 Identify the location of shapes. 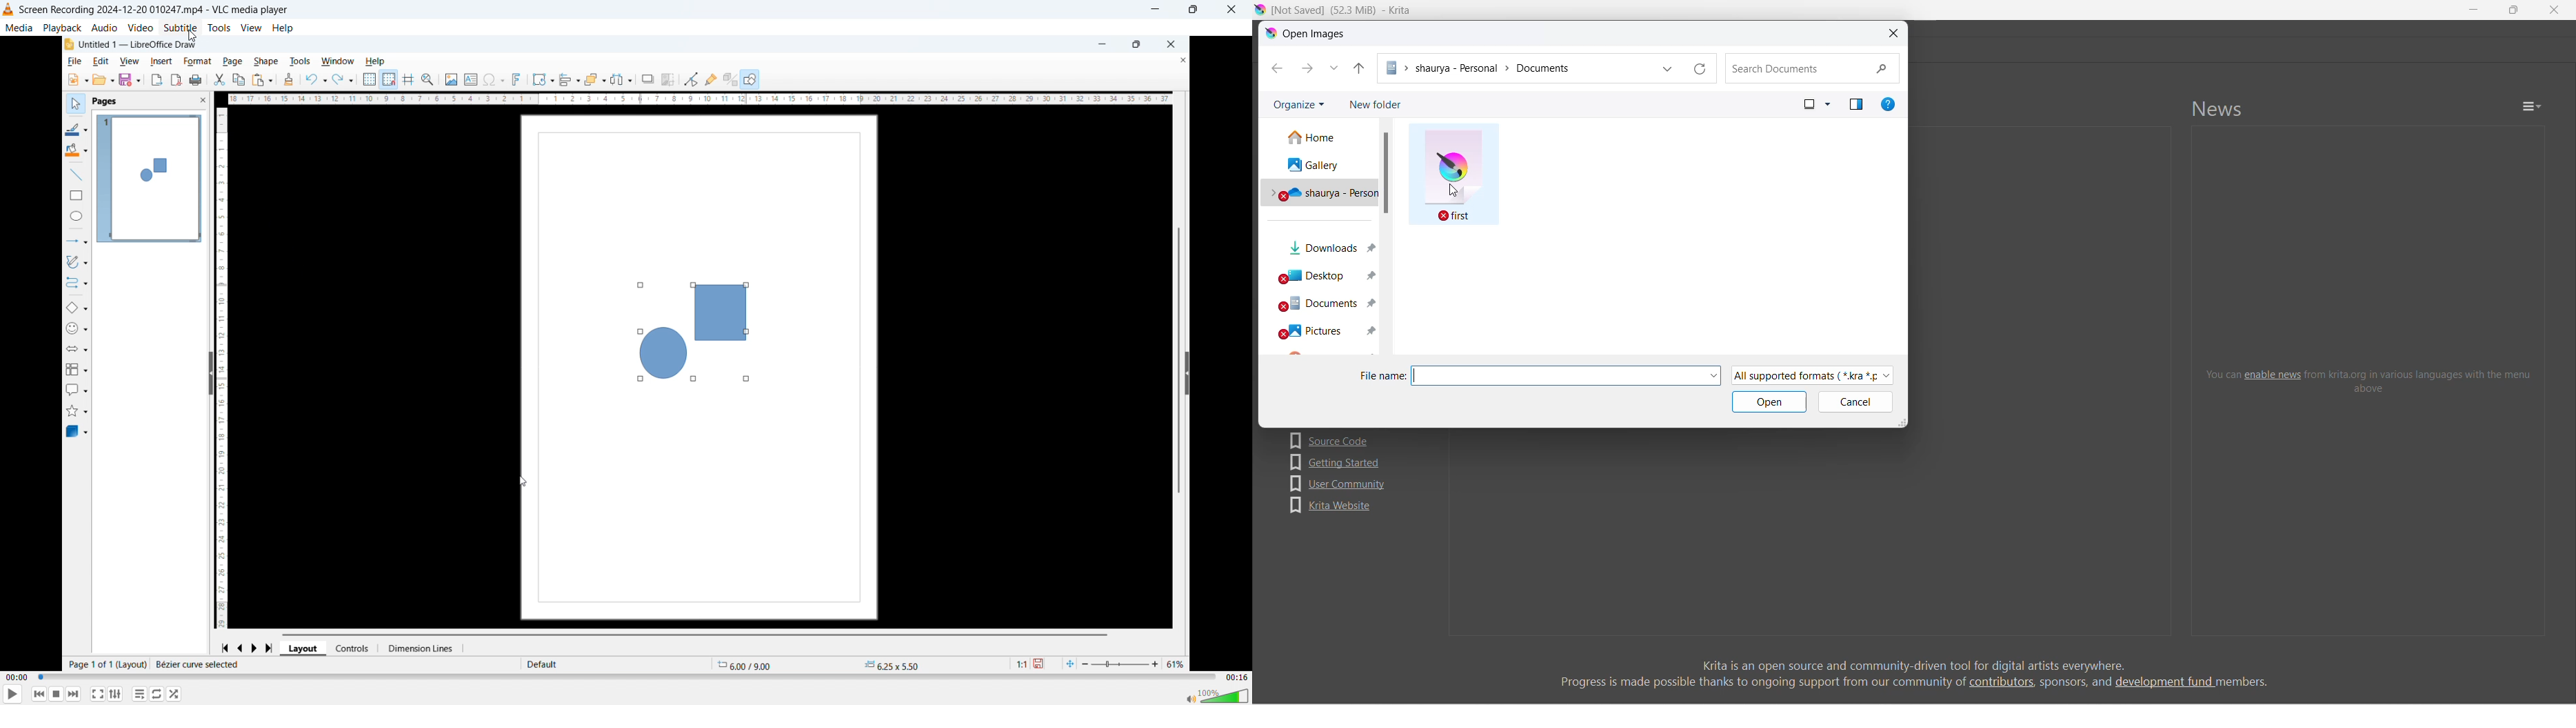
(689, 331).